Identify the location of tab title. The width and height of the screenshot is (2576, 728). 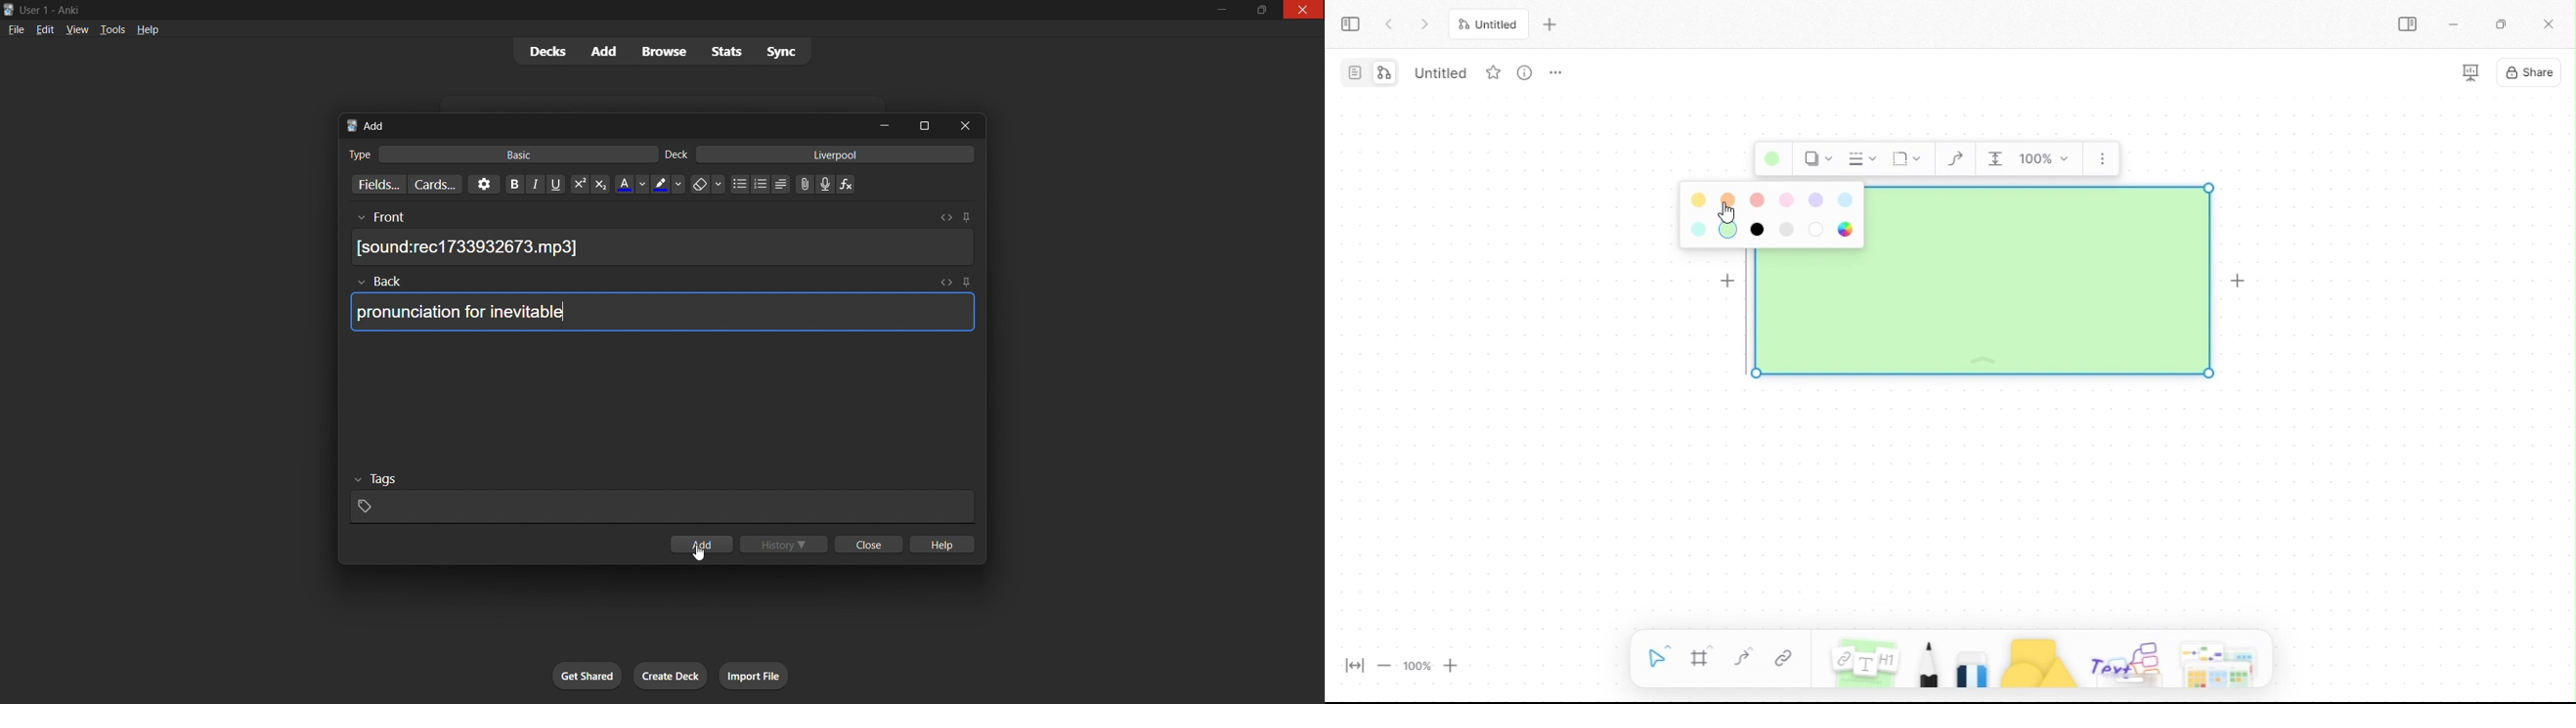
(601, 124).